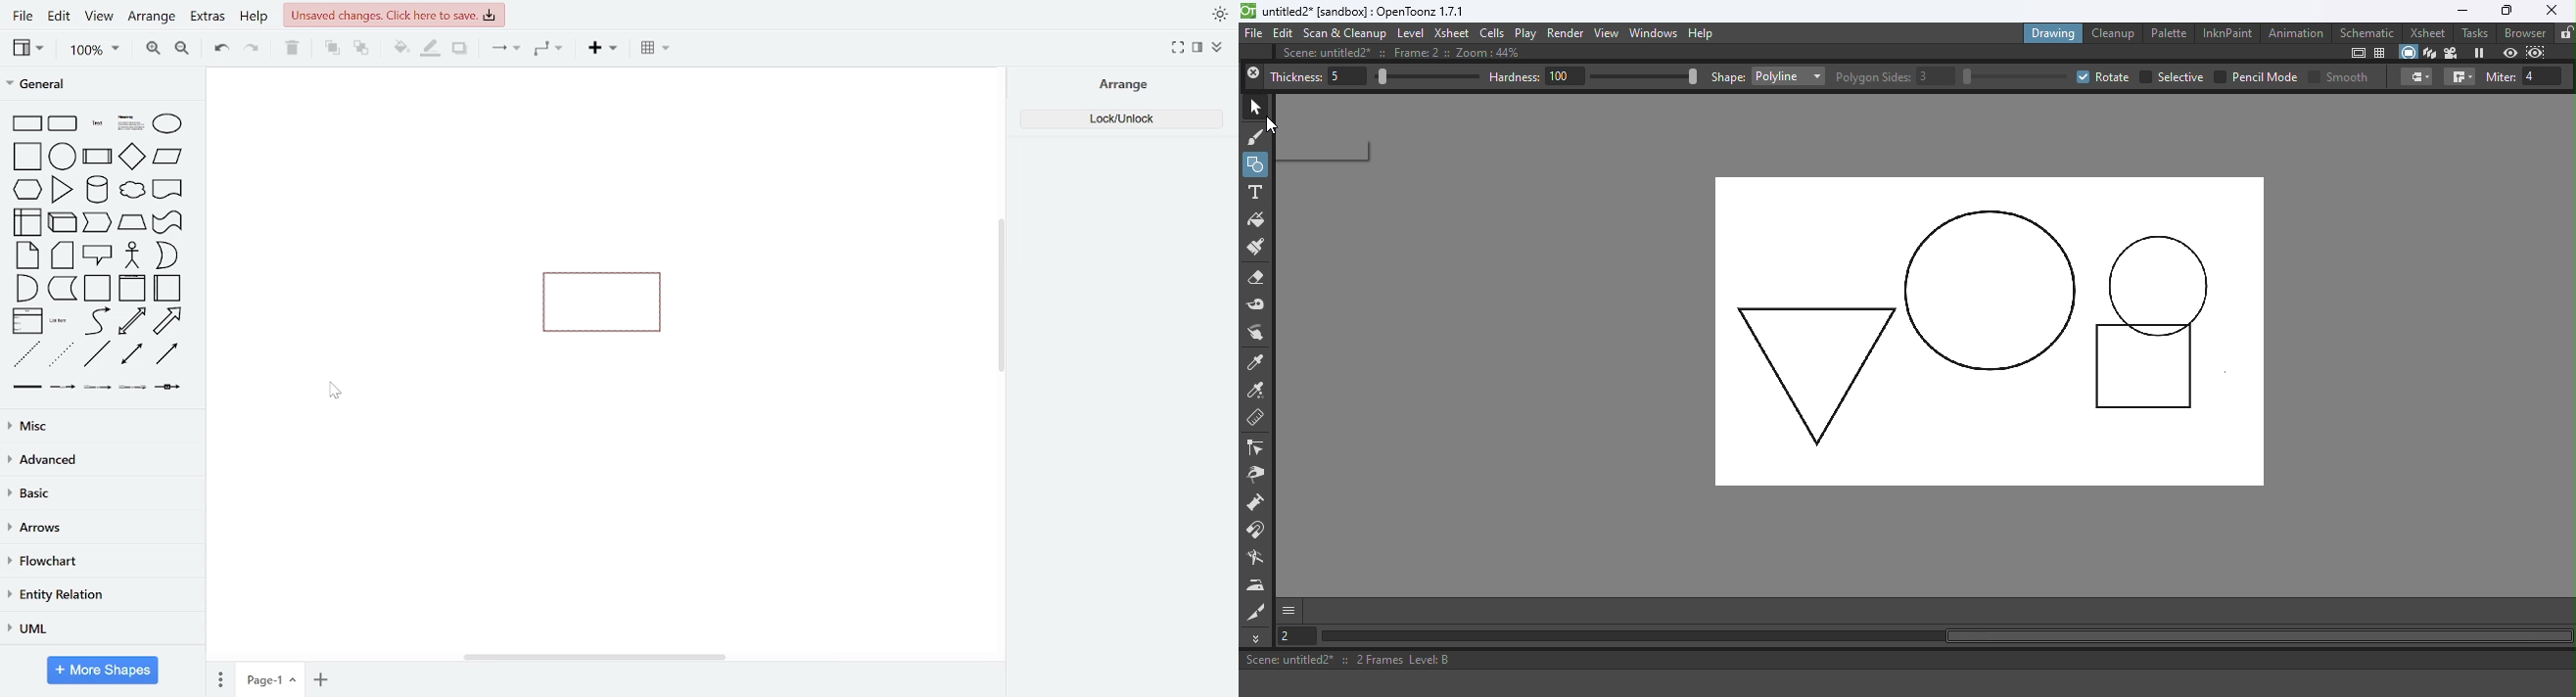 Image resolution: width=2576 pixels, height=700 pixels. Describe the element at coordinates (149, 48) in the screenshot. I see `zoom in` at that location.